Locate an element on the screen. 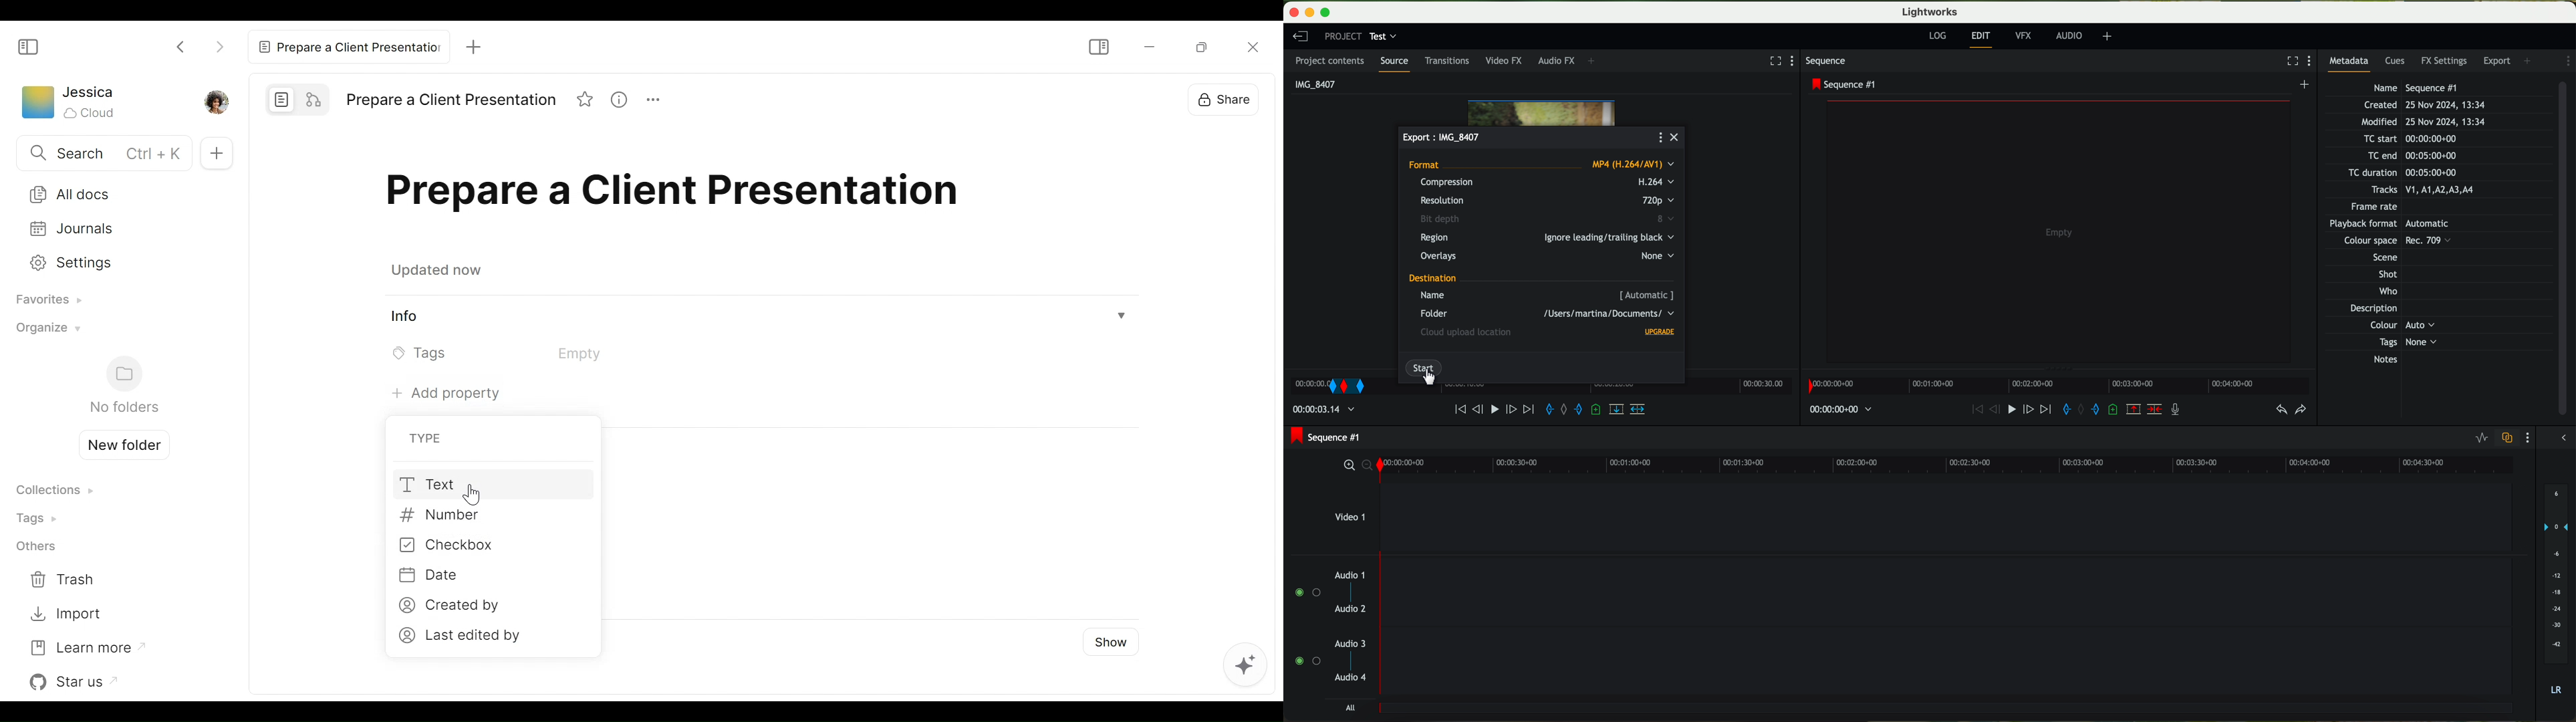  cues is located at coordinates (2397, 62).